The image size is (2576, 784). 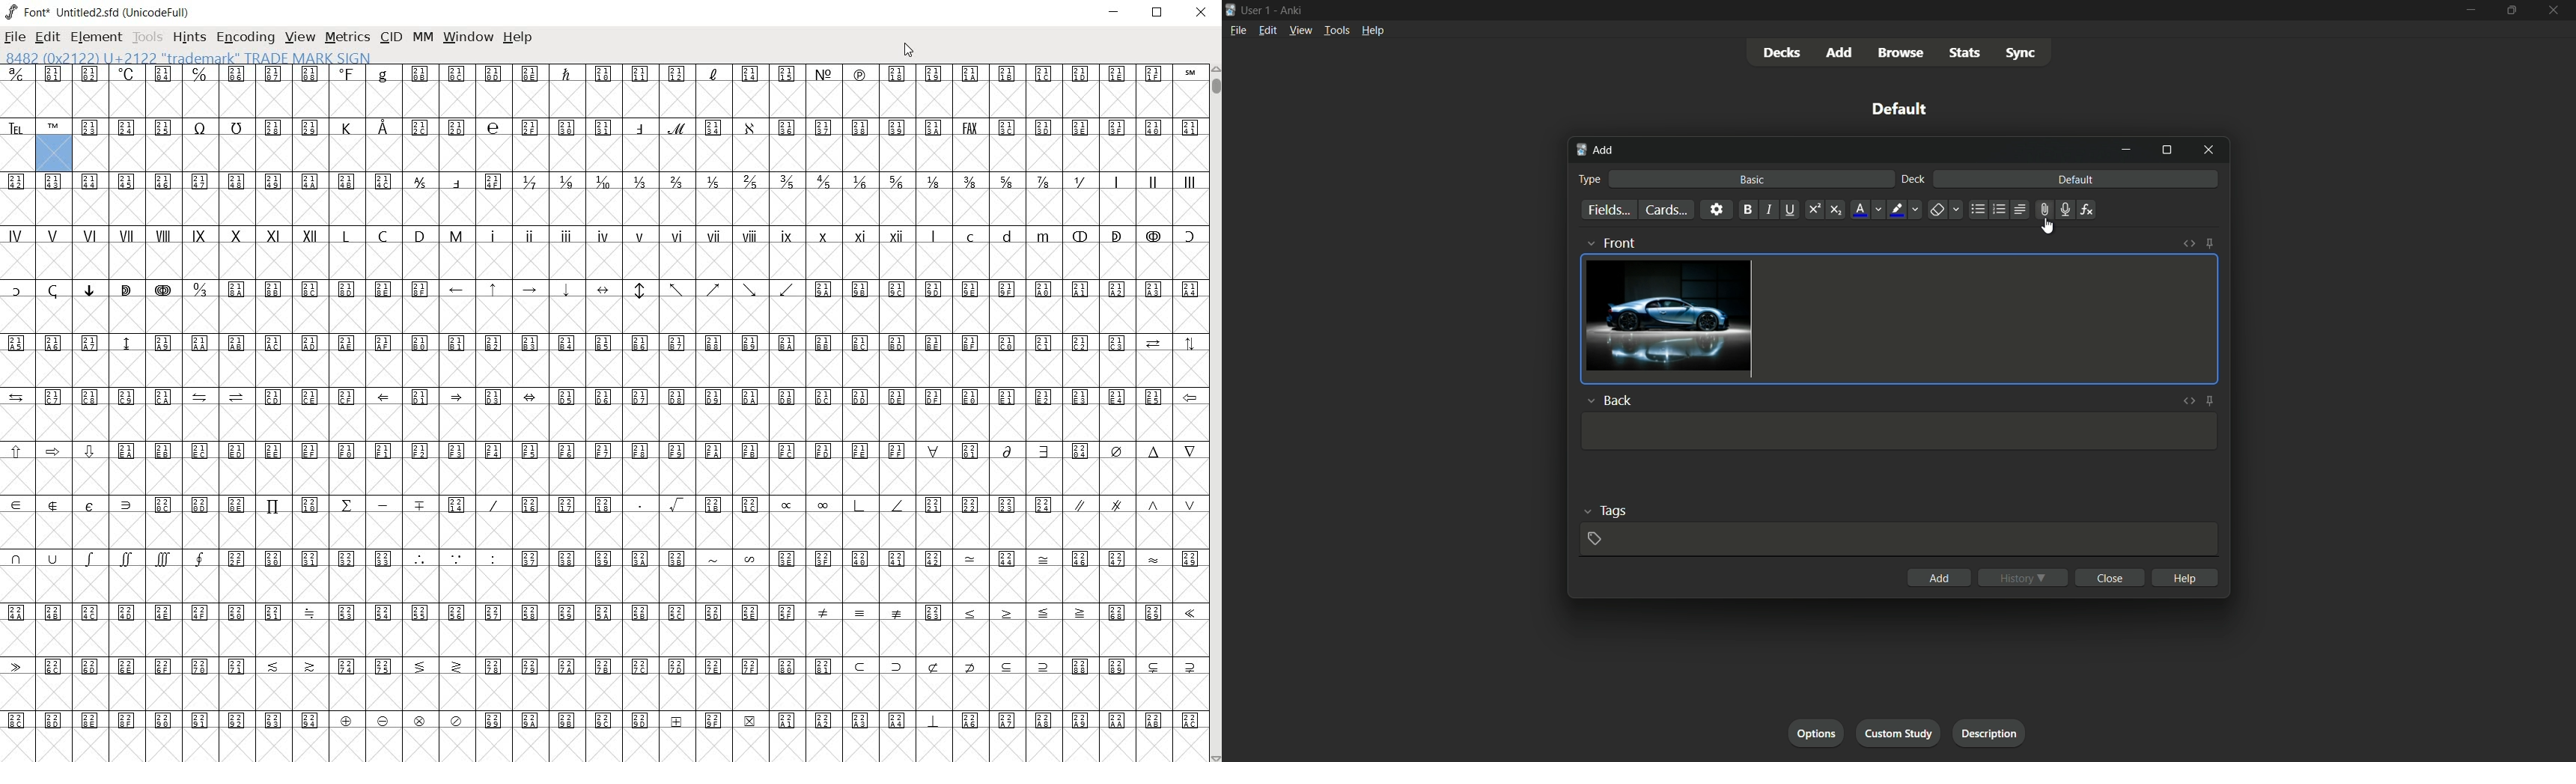 I want to click on stats, so click(x=1965, y=54).